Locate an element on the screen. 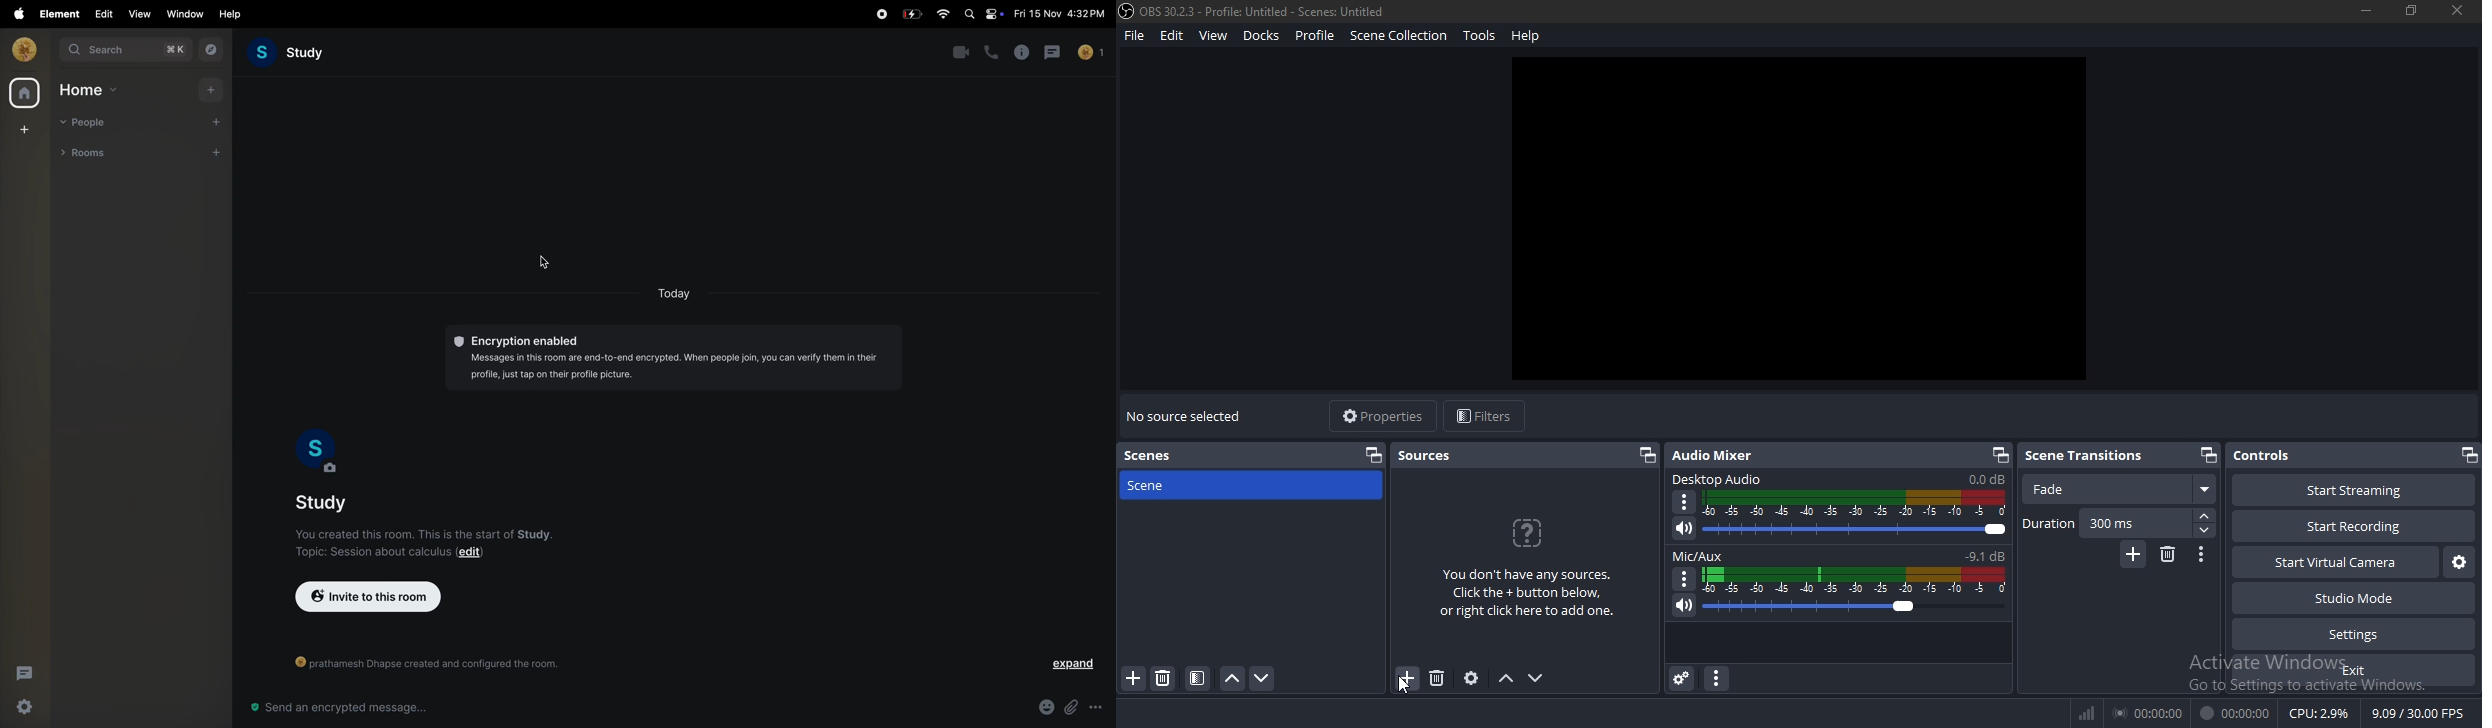 This screenshot has height=728, width=2492. Study room is located at coordinates (292, 54).